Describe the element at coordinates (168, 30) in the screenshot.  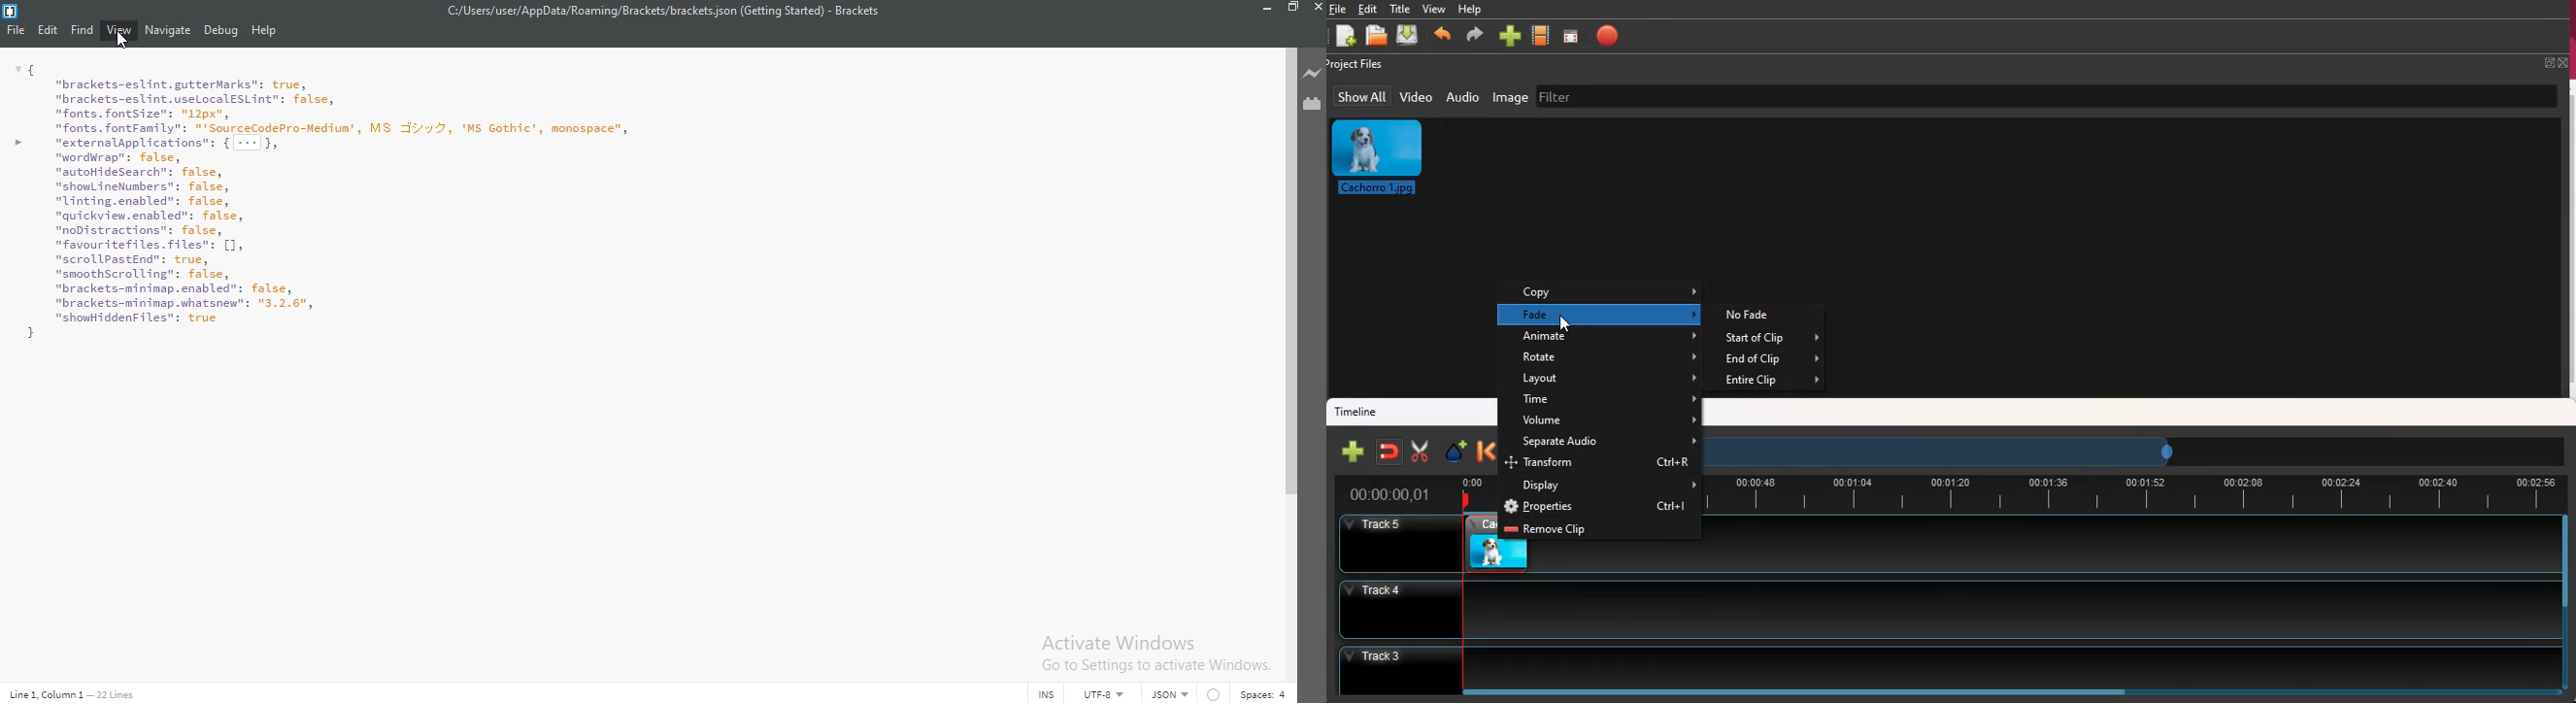
I see `Navigate` at that location.